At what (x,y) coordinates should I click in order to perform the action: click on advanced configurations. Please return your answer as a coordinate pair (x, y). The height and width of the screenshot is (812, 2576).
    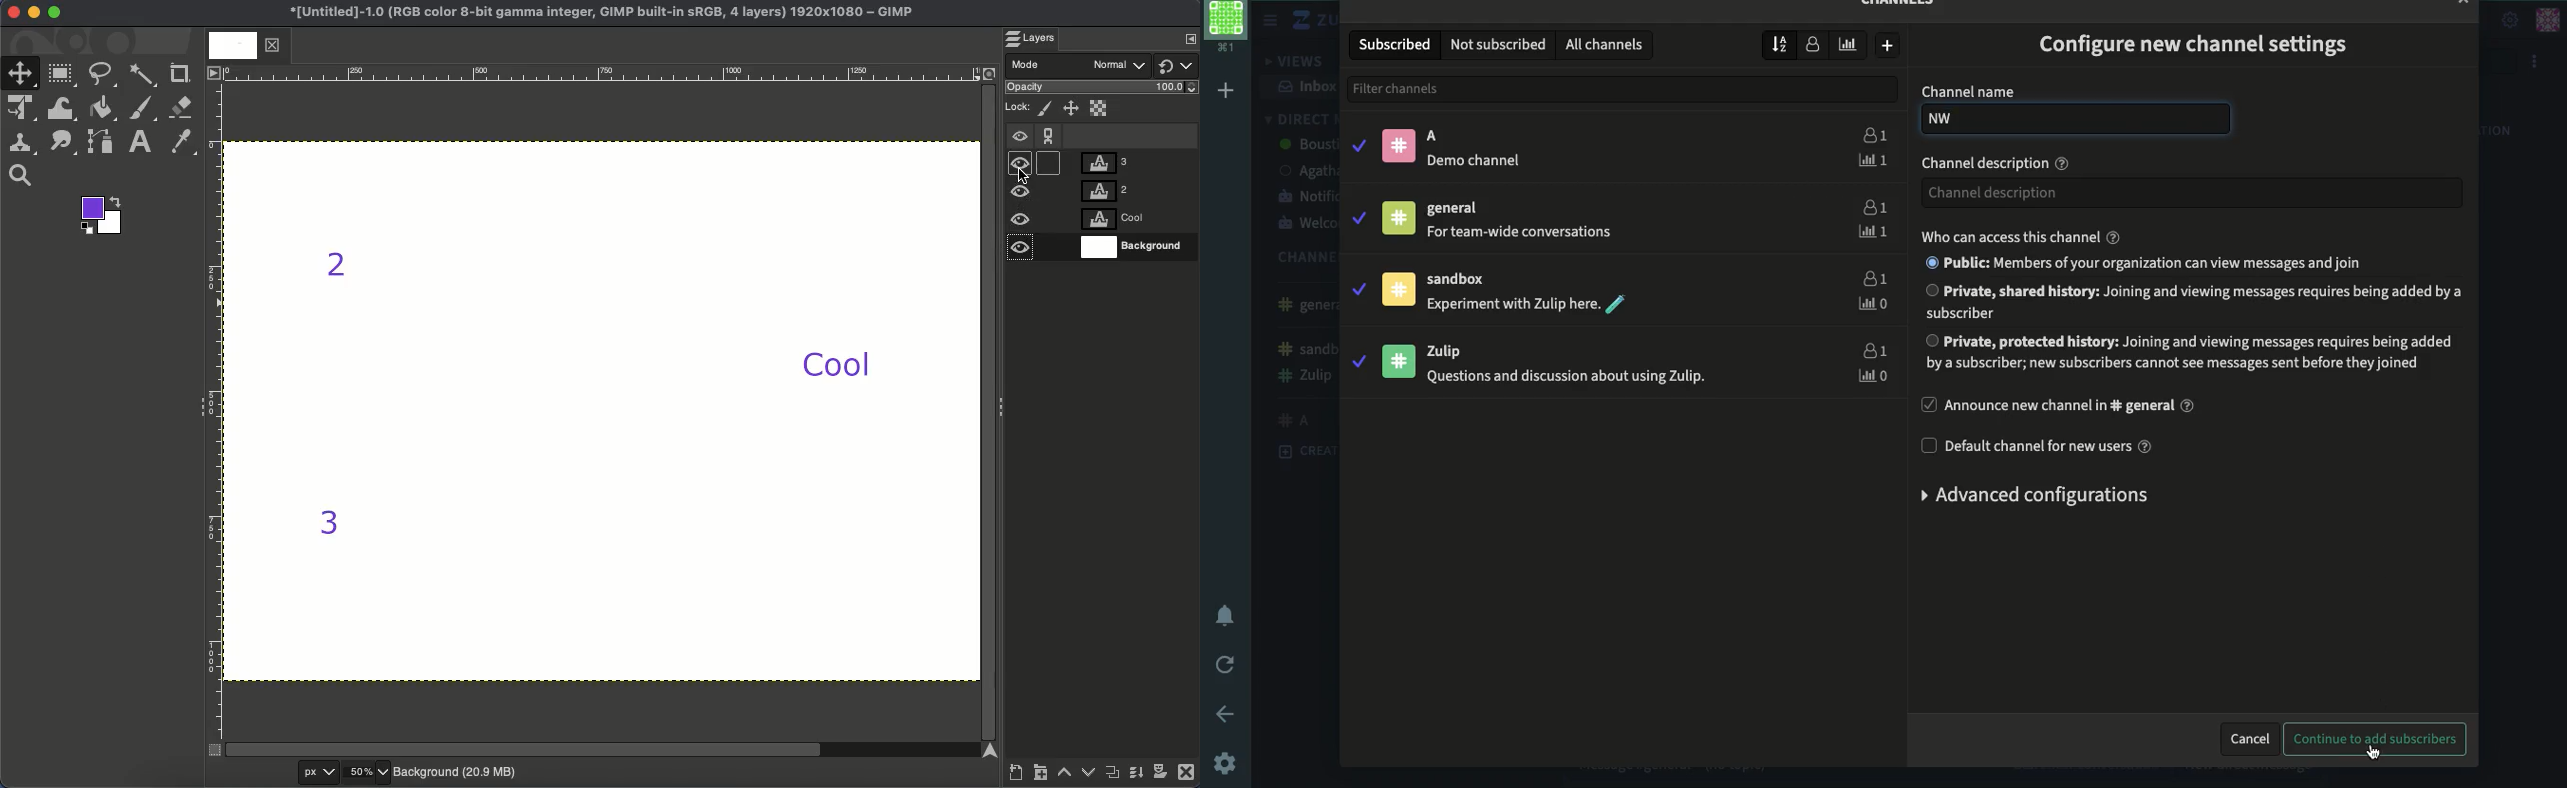
    Looking at the image, I should click on (2042, 497).